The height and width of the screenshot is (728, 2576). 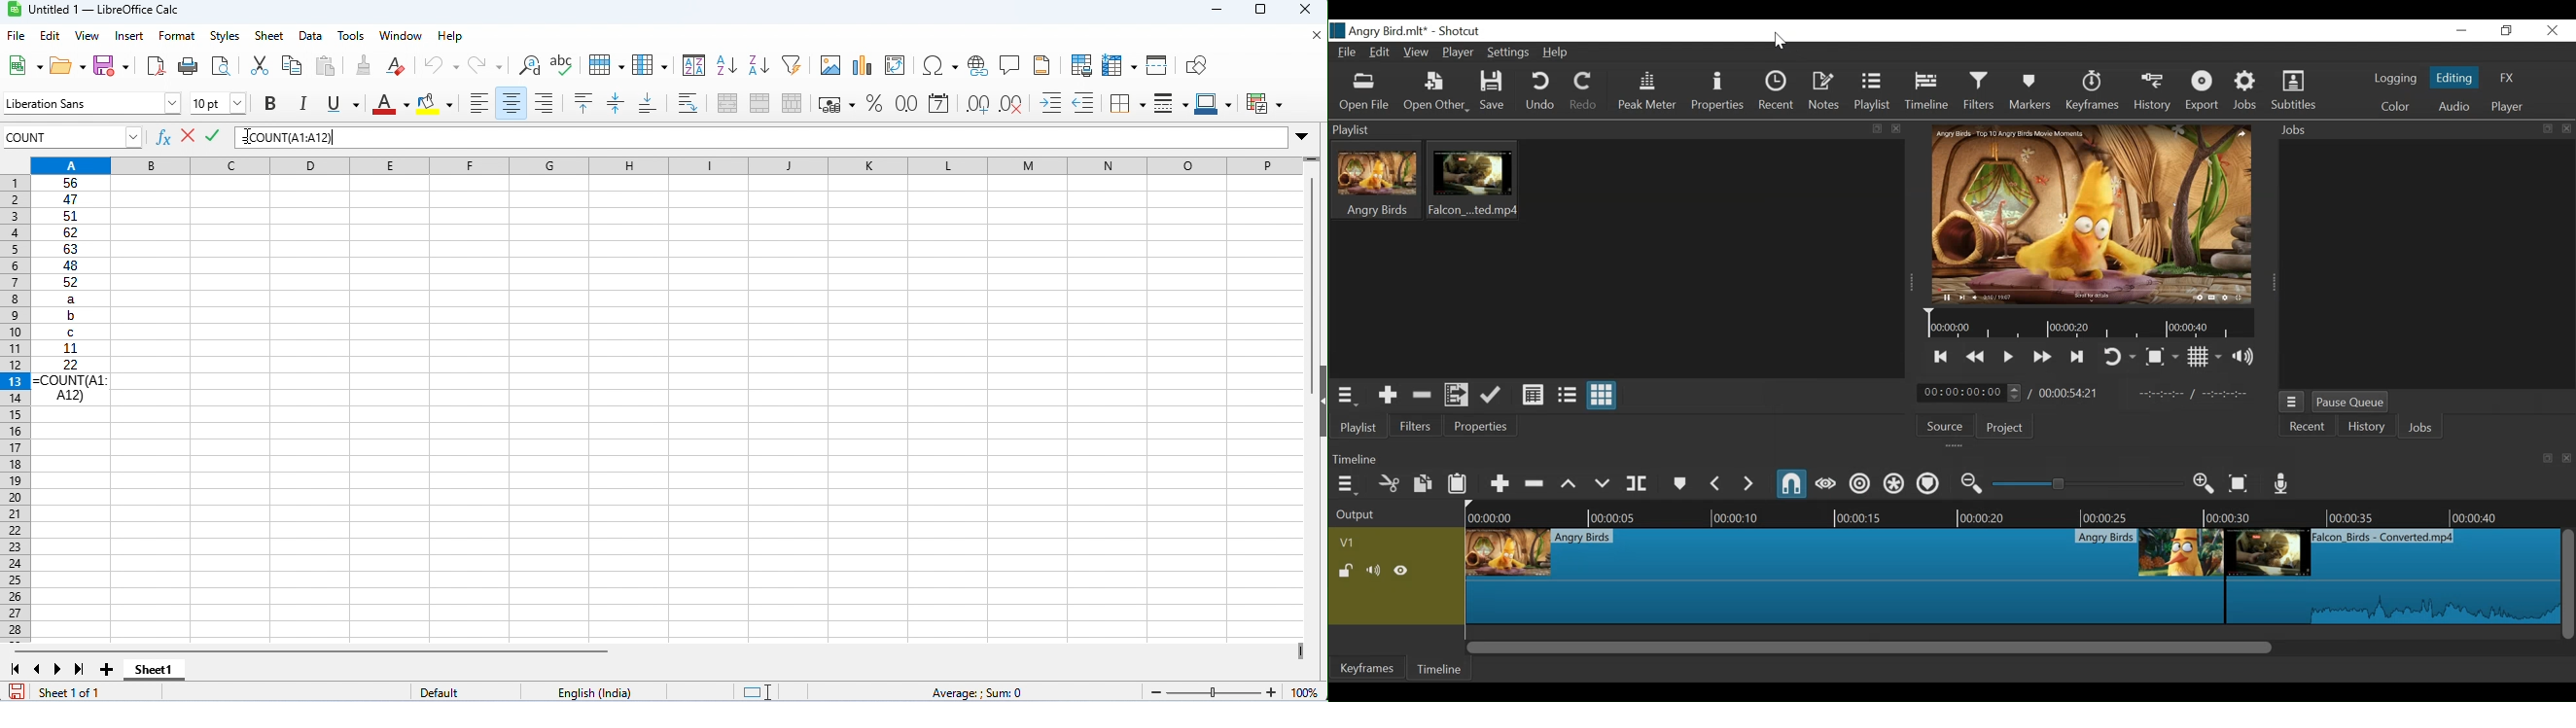 What do you see at coordinates (71, 390) in the screenshot?
I see `=COUNT(AL:AL2)` at bounding box center [71, 390].